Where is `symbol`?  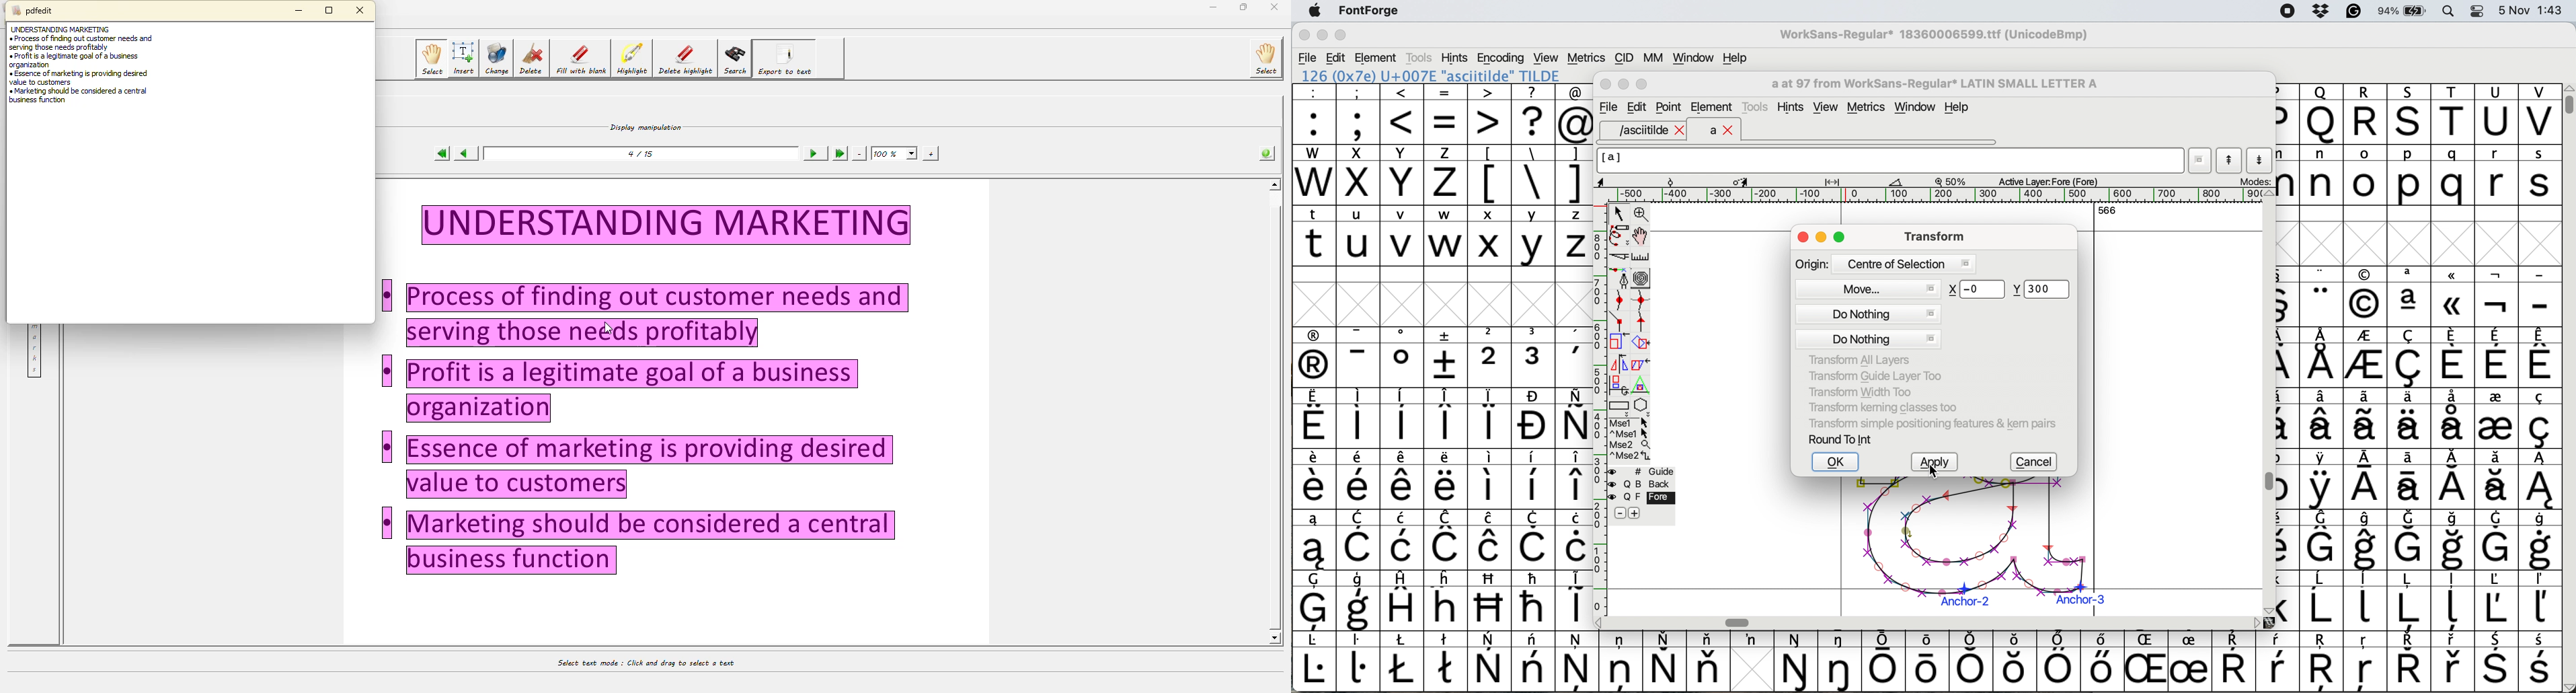 symbol is located at coordinates (2455, 602).